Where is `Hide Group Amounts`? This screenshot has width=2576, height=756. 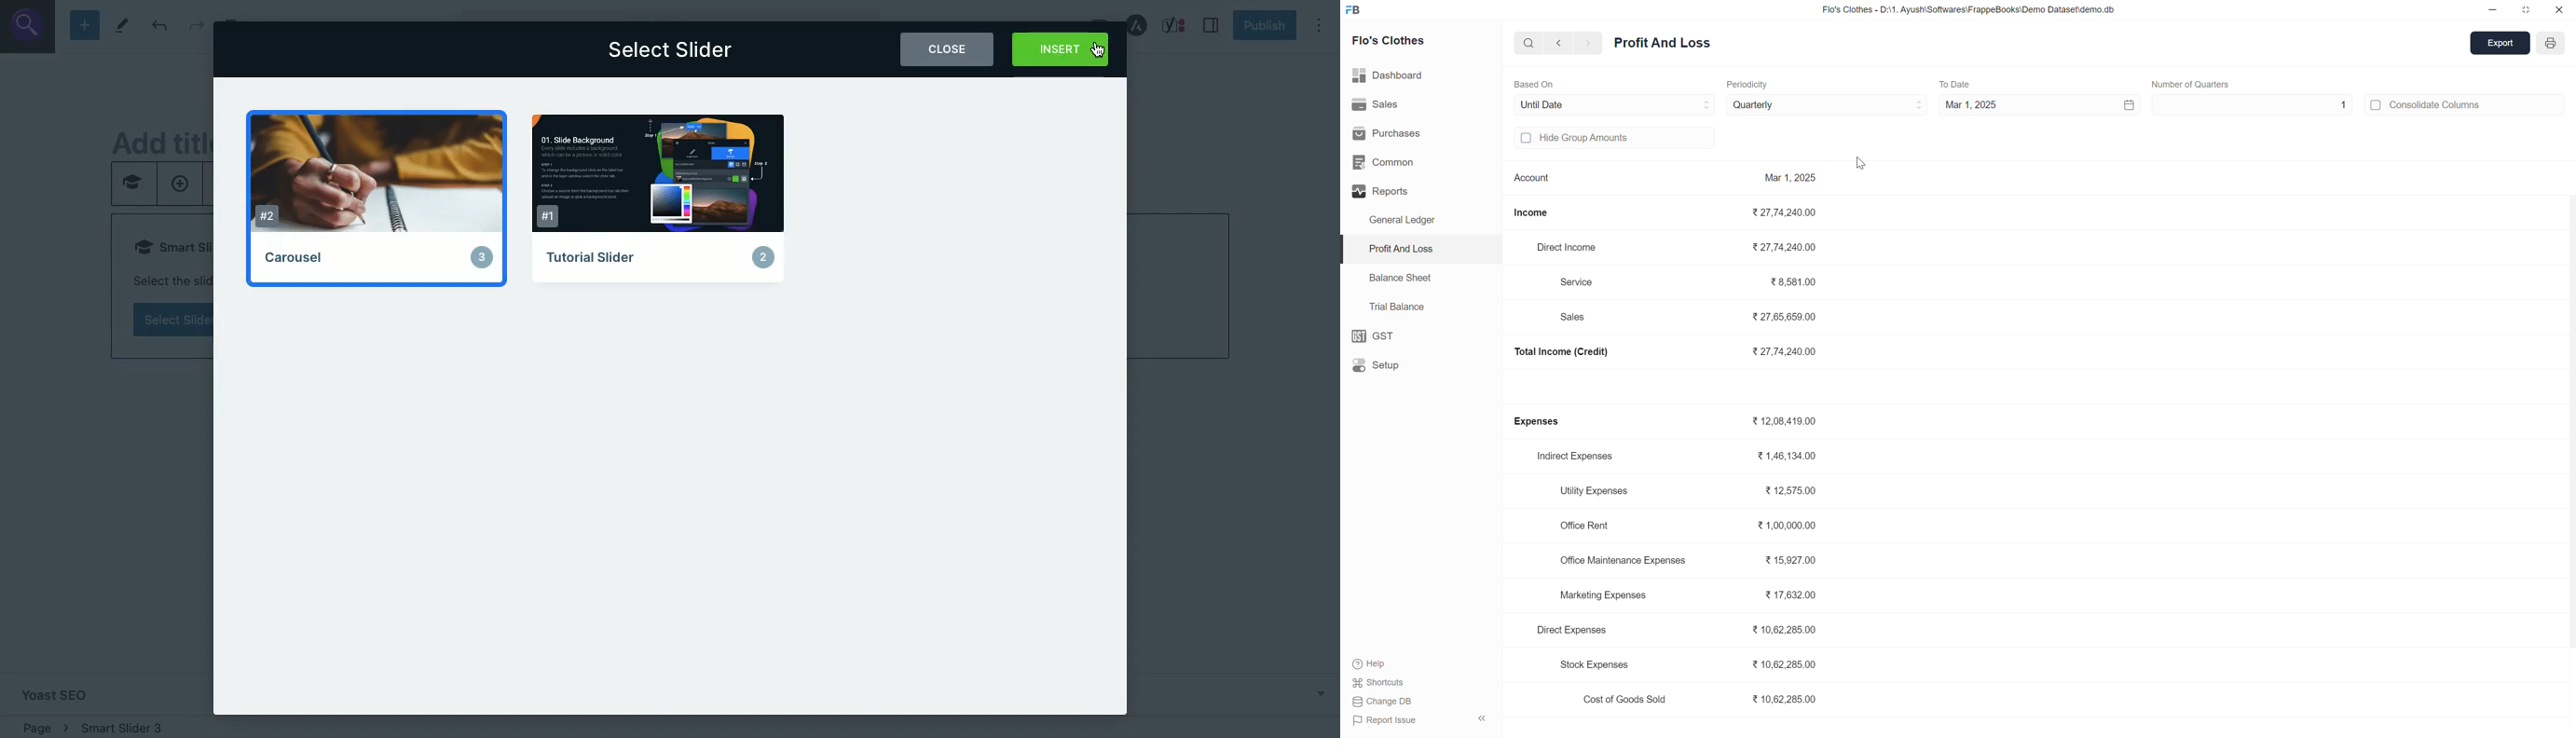
Hide Group Amounts is located at coordinates (1595, 142).